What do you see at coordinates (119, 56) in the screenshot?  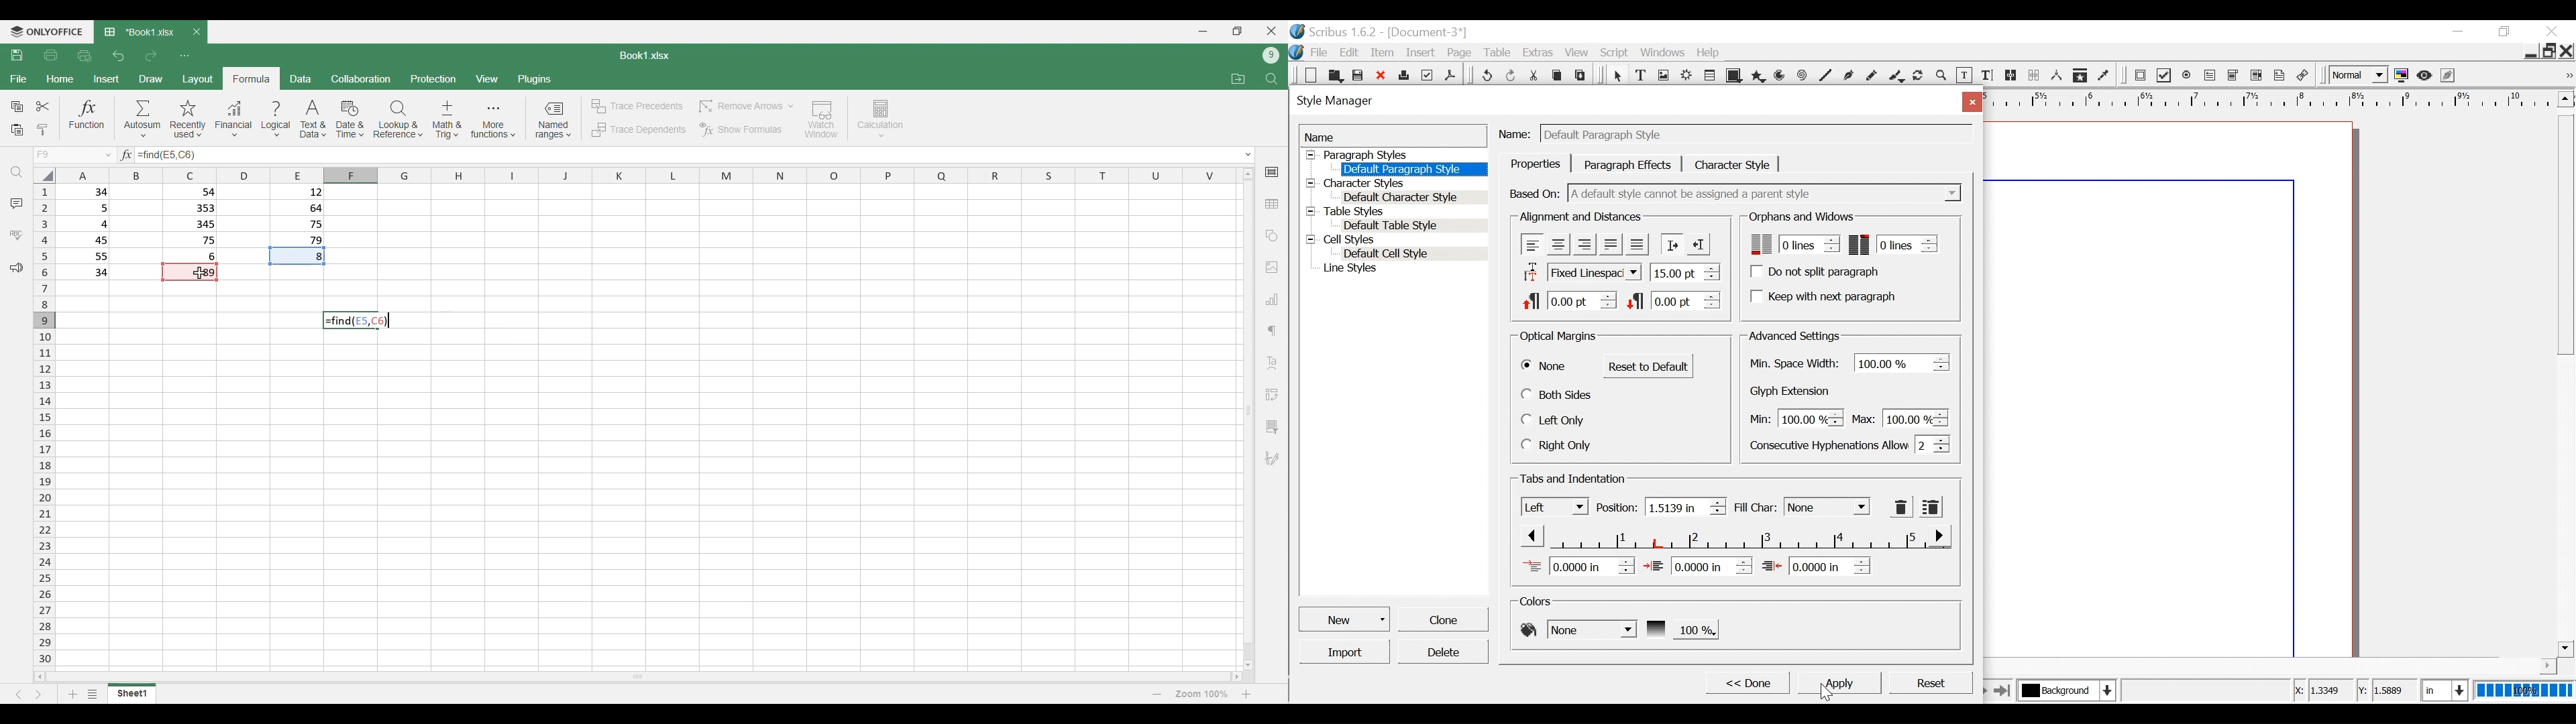 I see `Undo` at bounding box center [119, 56].